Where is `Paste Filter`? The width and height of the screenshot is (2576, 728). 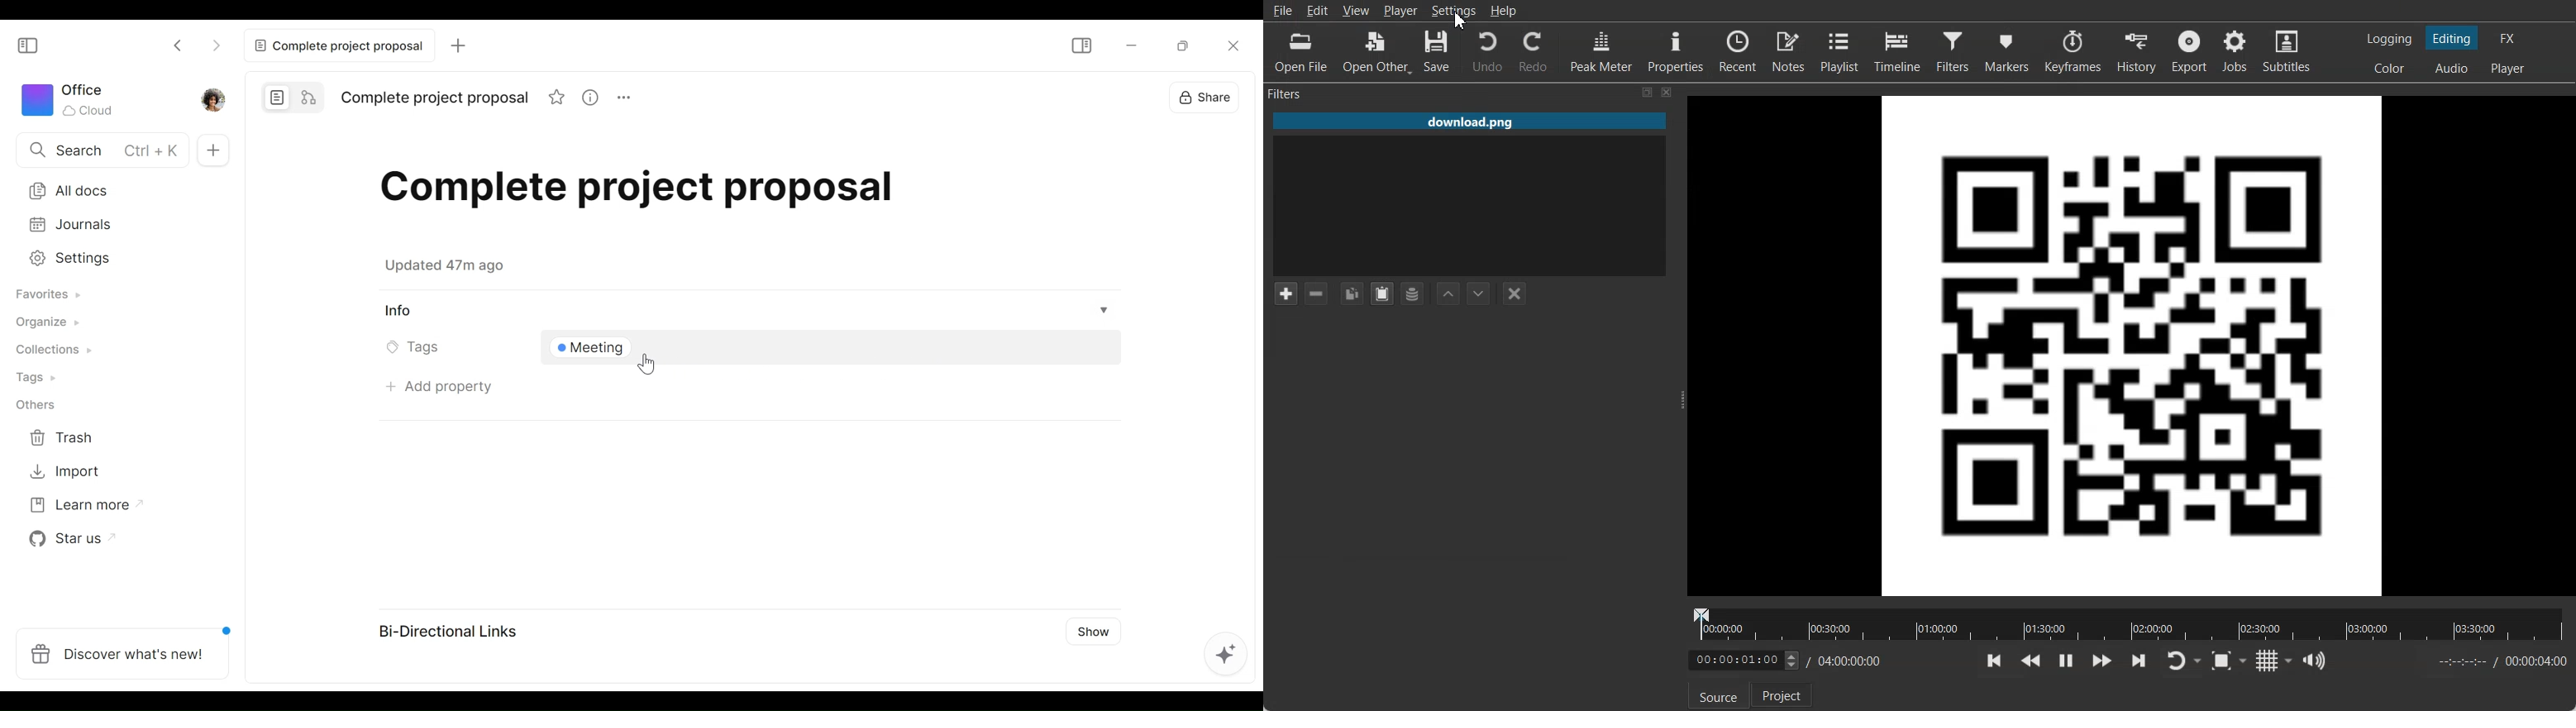 Paste Filter is located at coordinates (1382, 293).